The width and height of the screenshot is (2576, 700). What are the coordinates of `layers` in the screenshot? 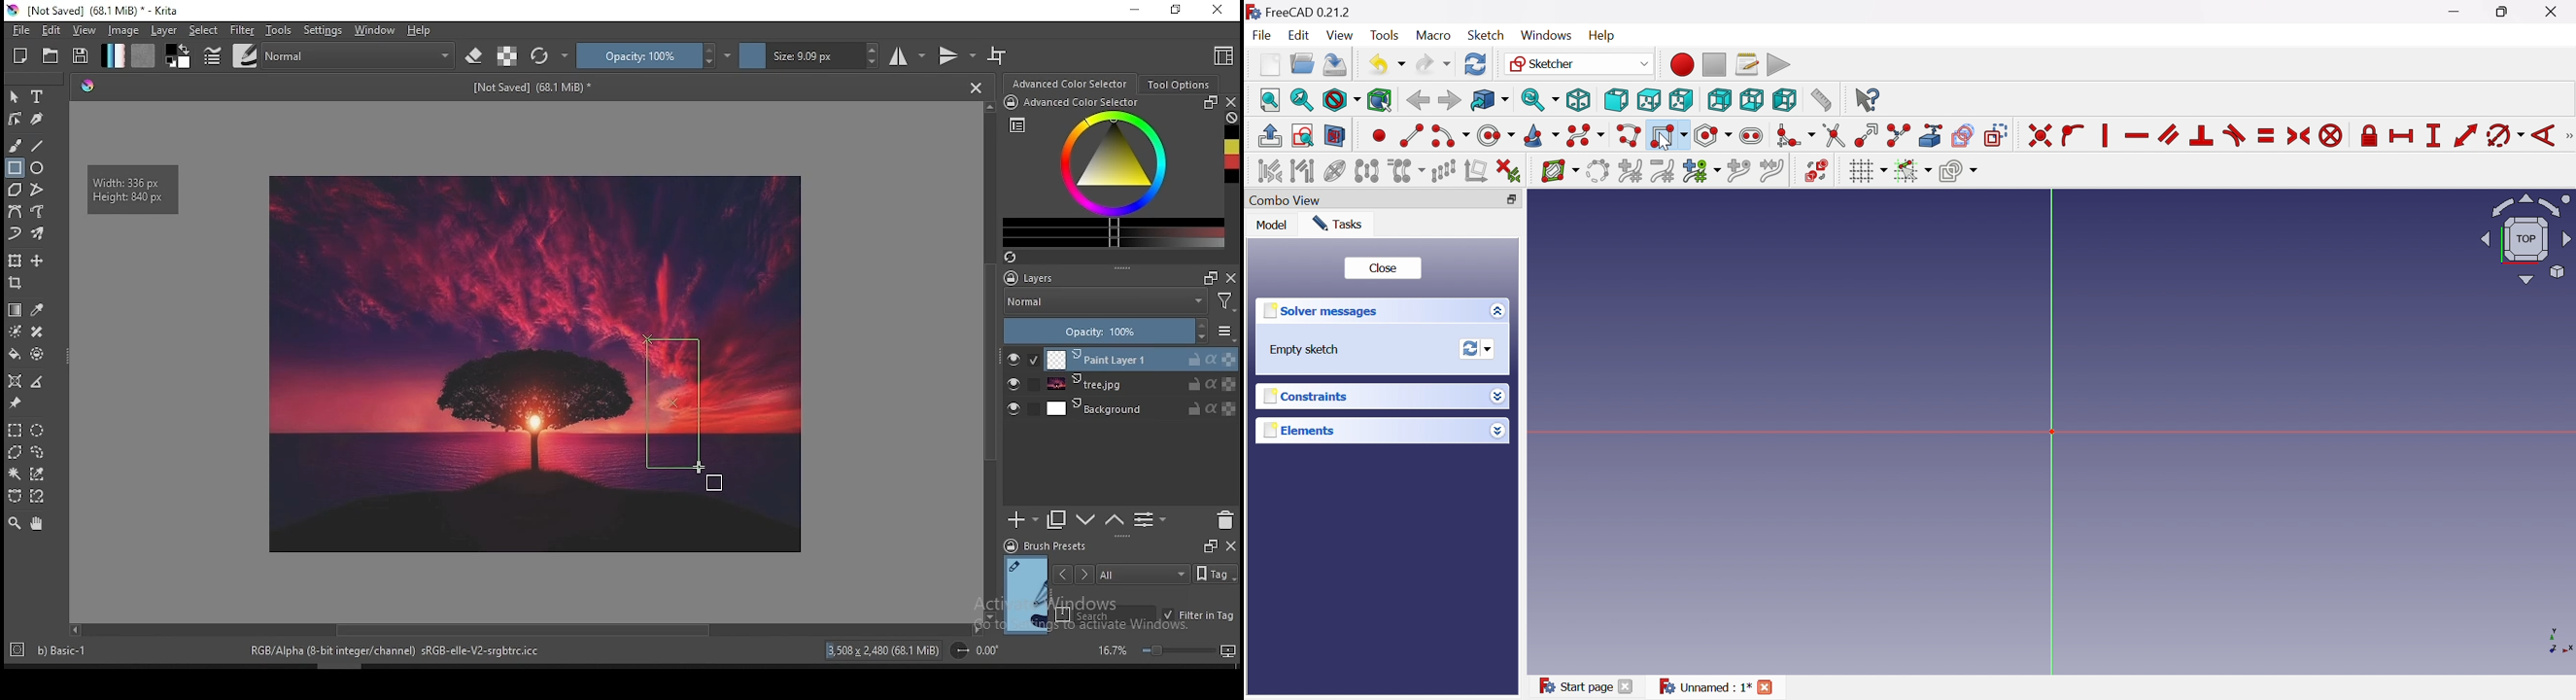 It's located at (1079, 277).